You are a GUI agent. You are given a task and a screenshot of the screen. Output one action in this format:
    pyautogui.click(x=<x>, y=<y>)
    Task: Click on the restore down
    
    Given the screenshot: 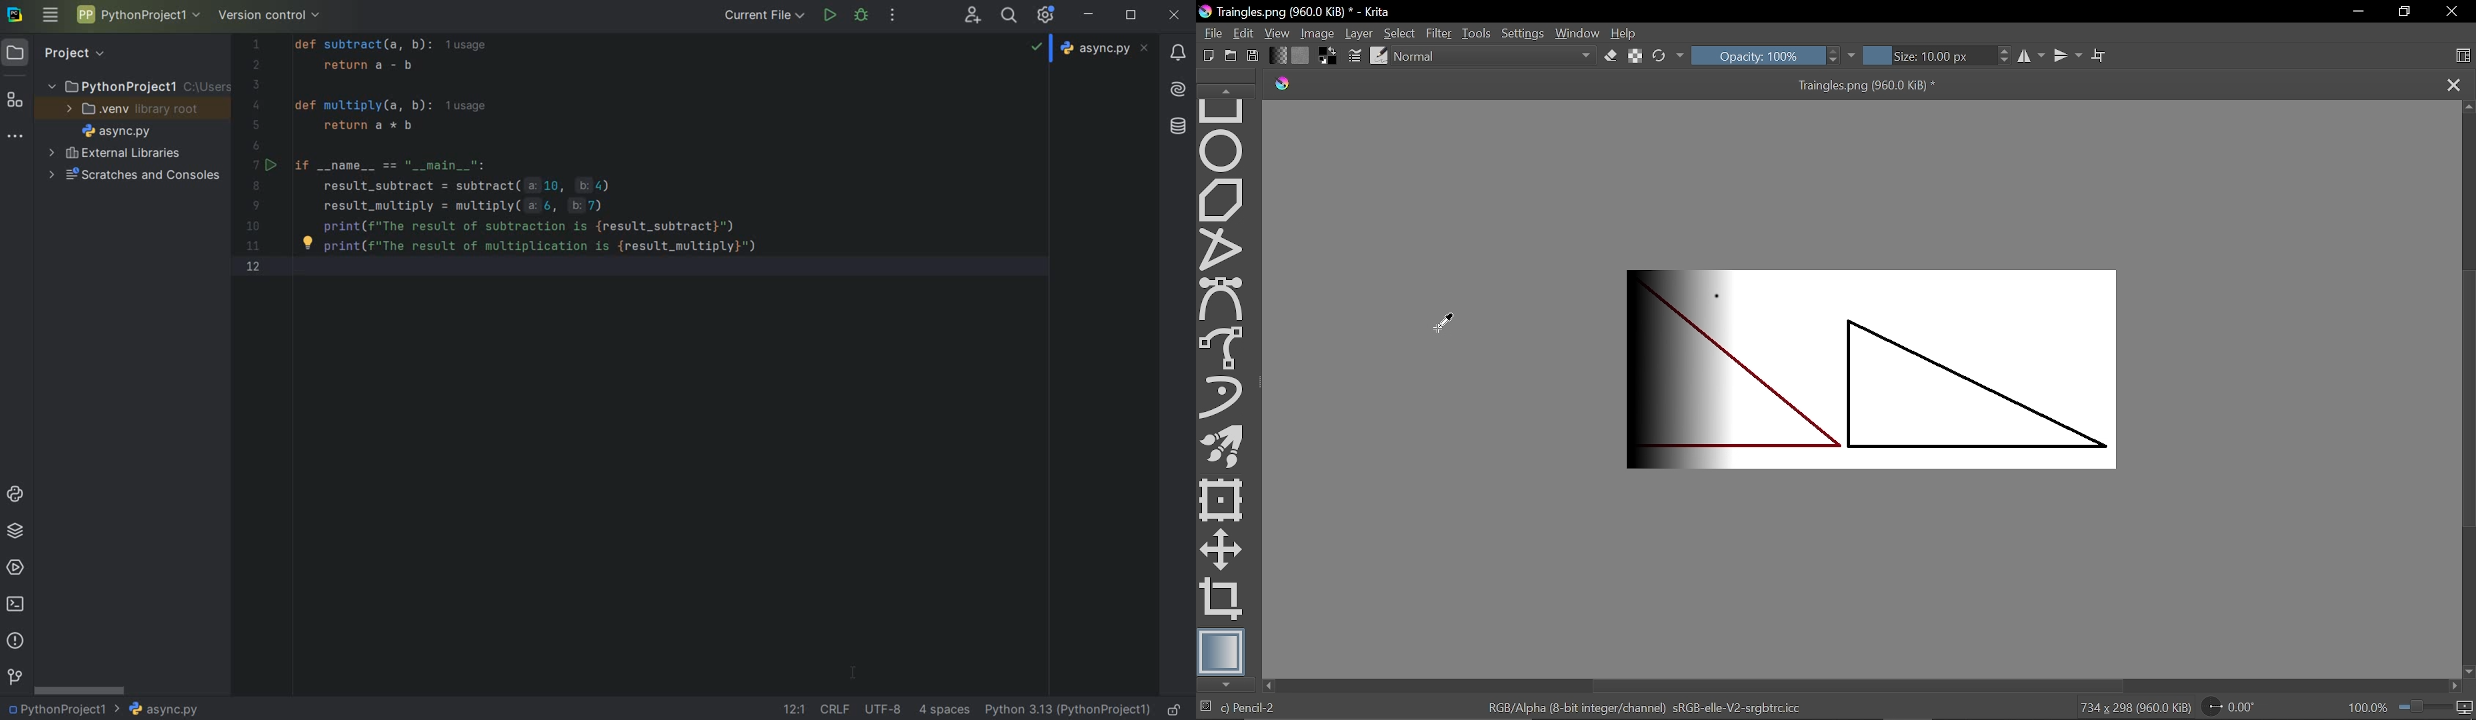 What is the action you would take?
    pyautogui.click(x=1134, y=15)
    